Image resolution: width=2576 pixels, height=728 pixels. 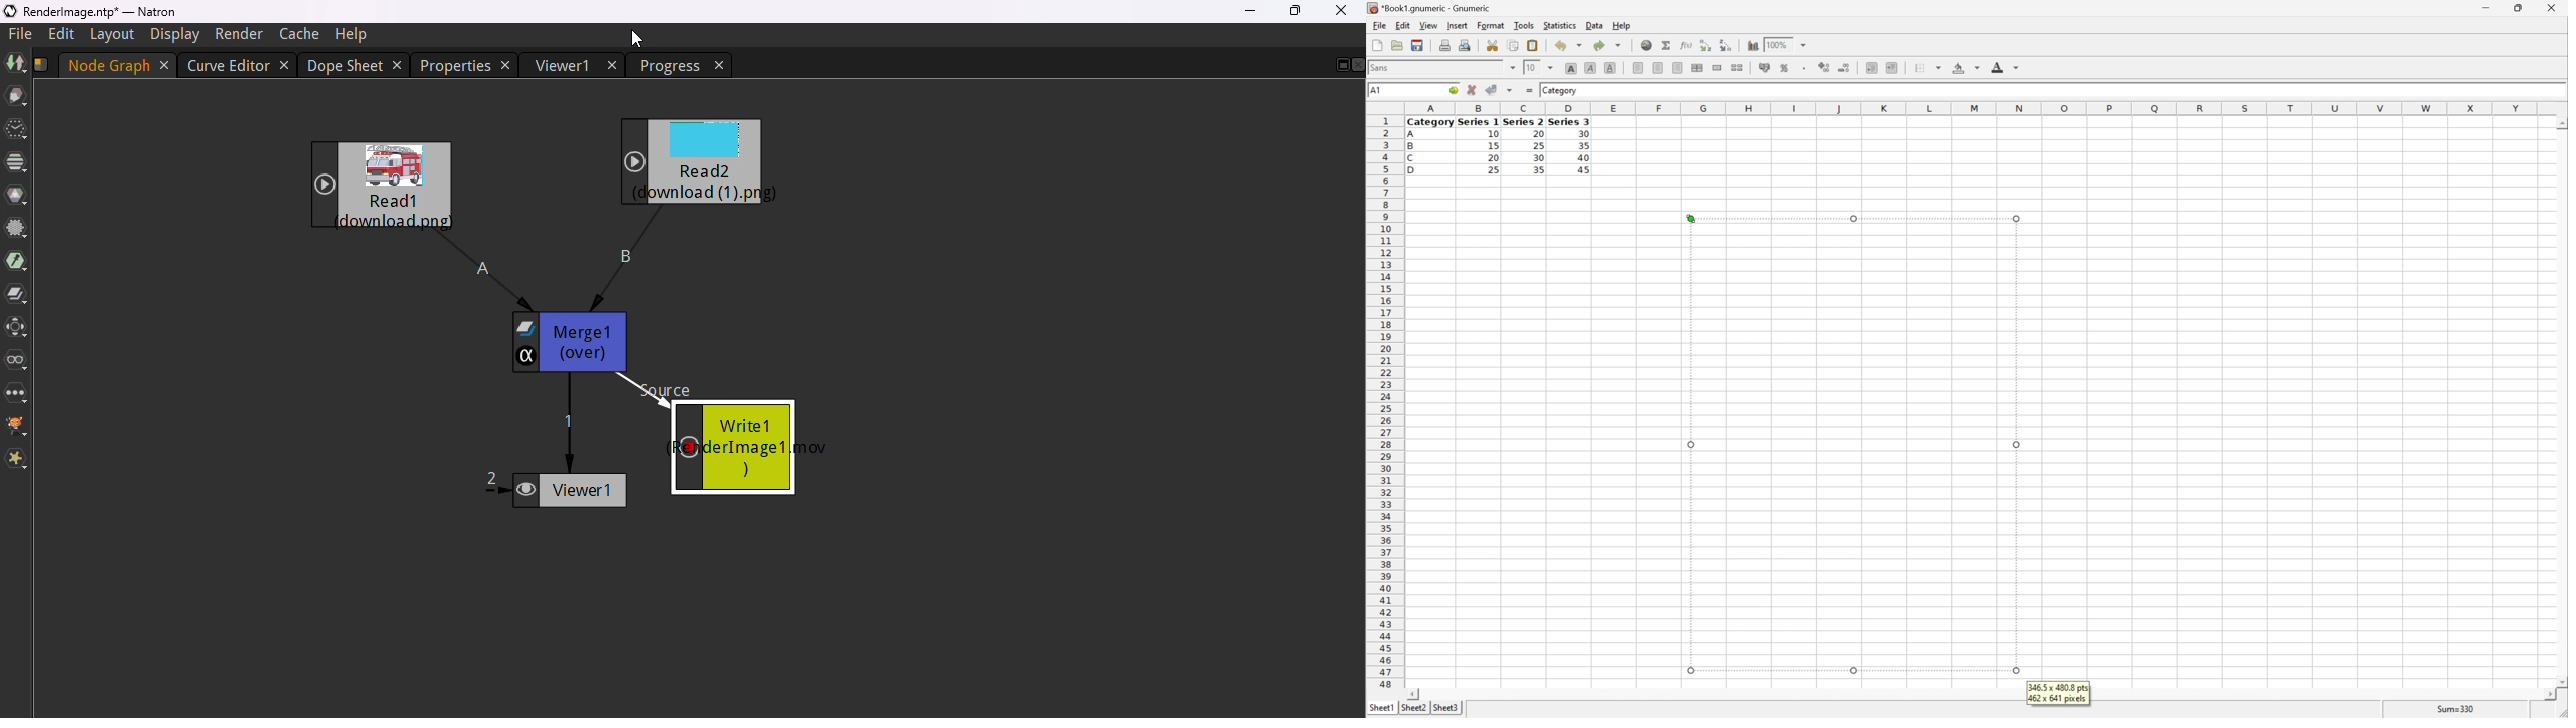 What do you see at coordinates (1595, 24) in the screenshot?
I see `Data` at bounding box center [1595, 24].